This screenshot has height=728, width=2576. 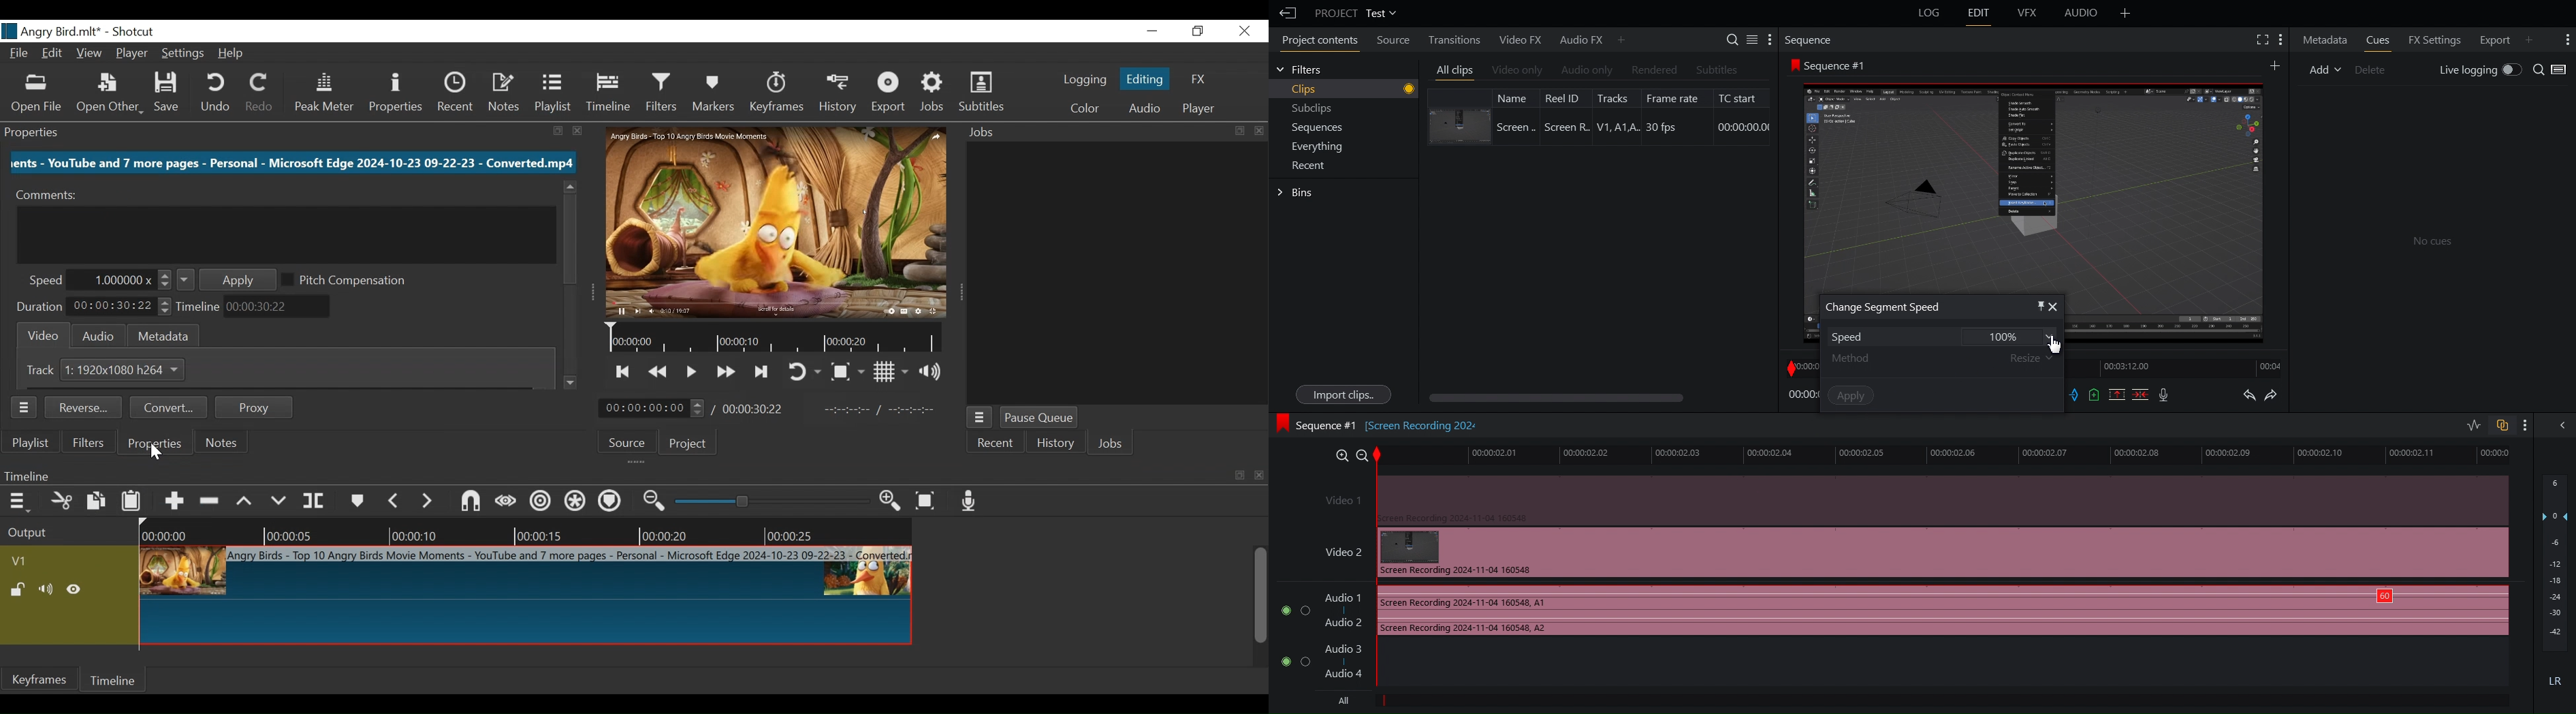 What do you see at coordinates (1311, 166) in the screenshot?
I see `Recent` at bounding box center [1311, 166].